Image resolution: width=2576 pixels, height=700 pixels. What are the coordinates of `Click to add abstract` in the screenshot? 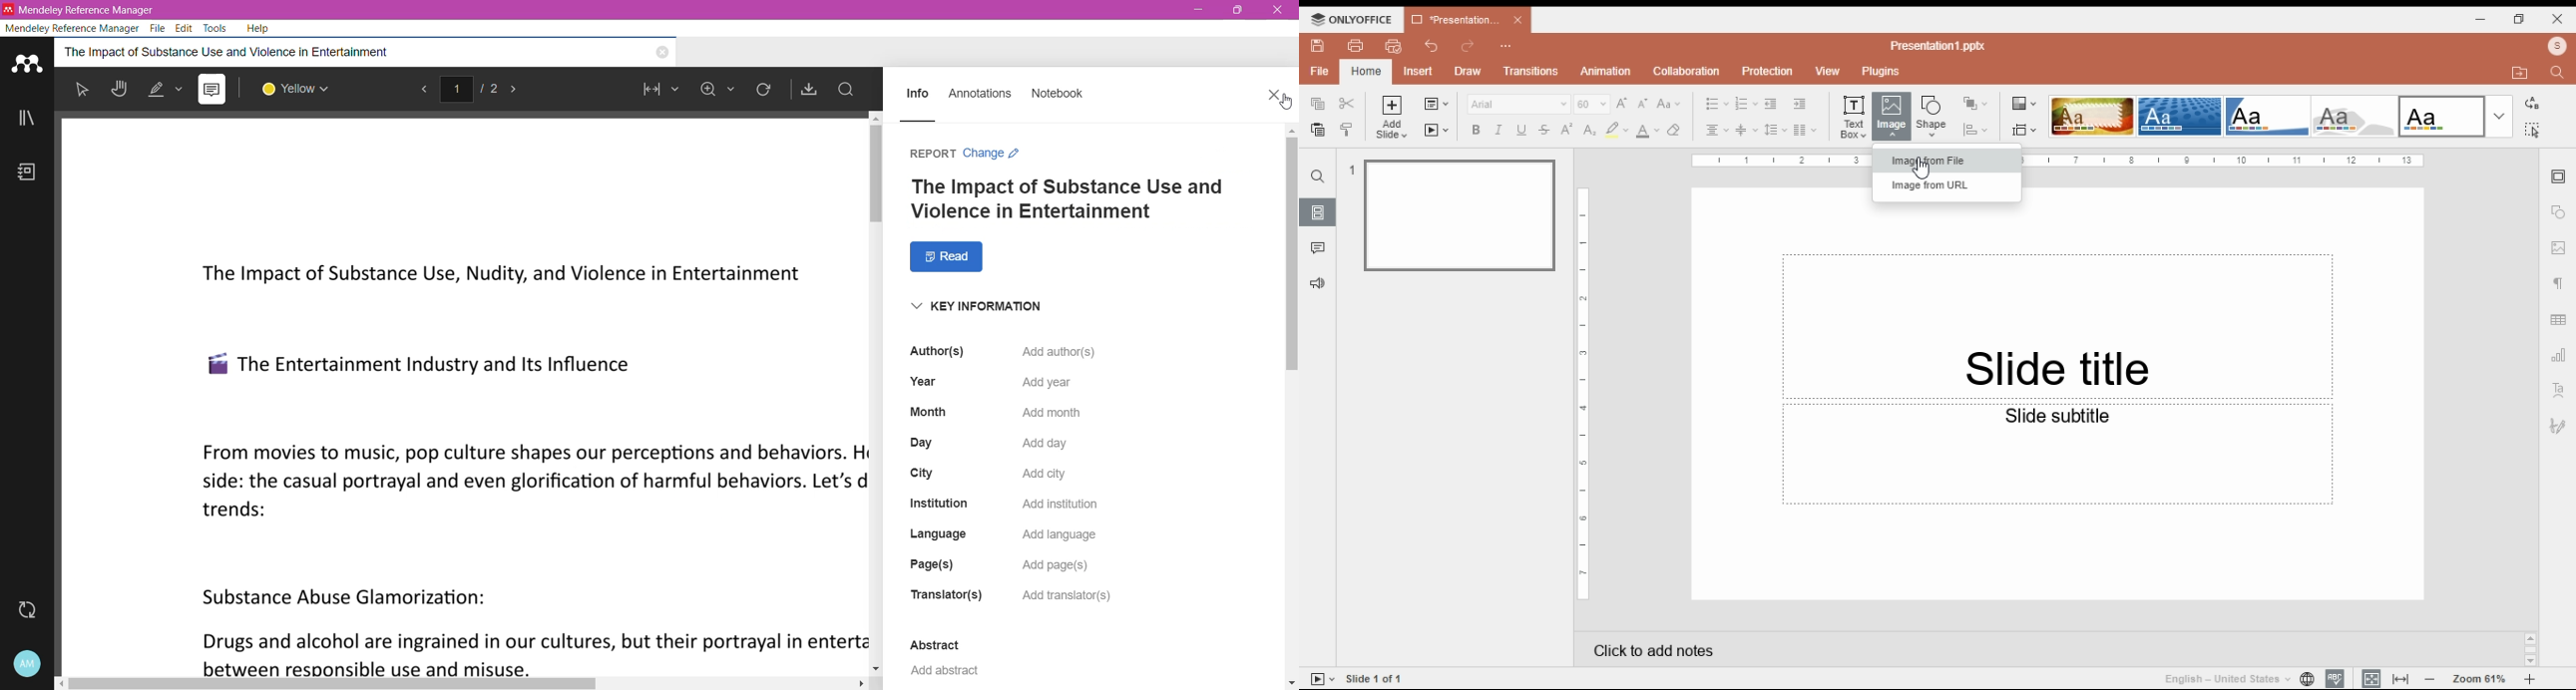 It's located at (1065, 351).